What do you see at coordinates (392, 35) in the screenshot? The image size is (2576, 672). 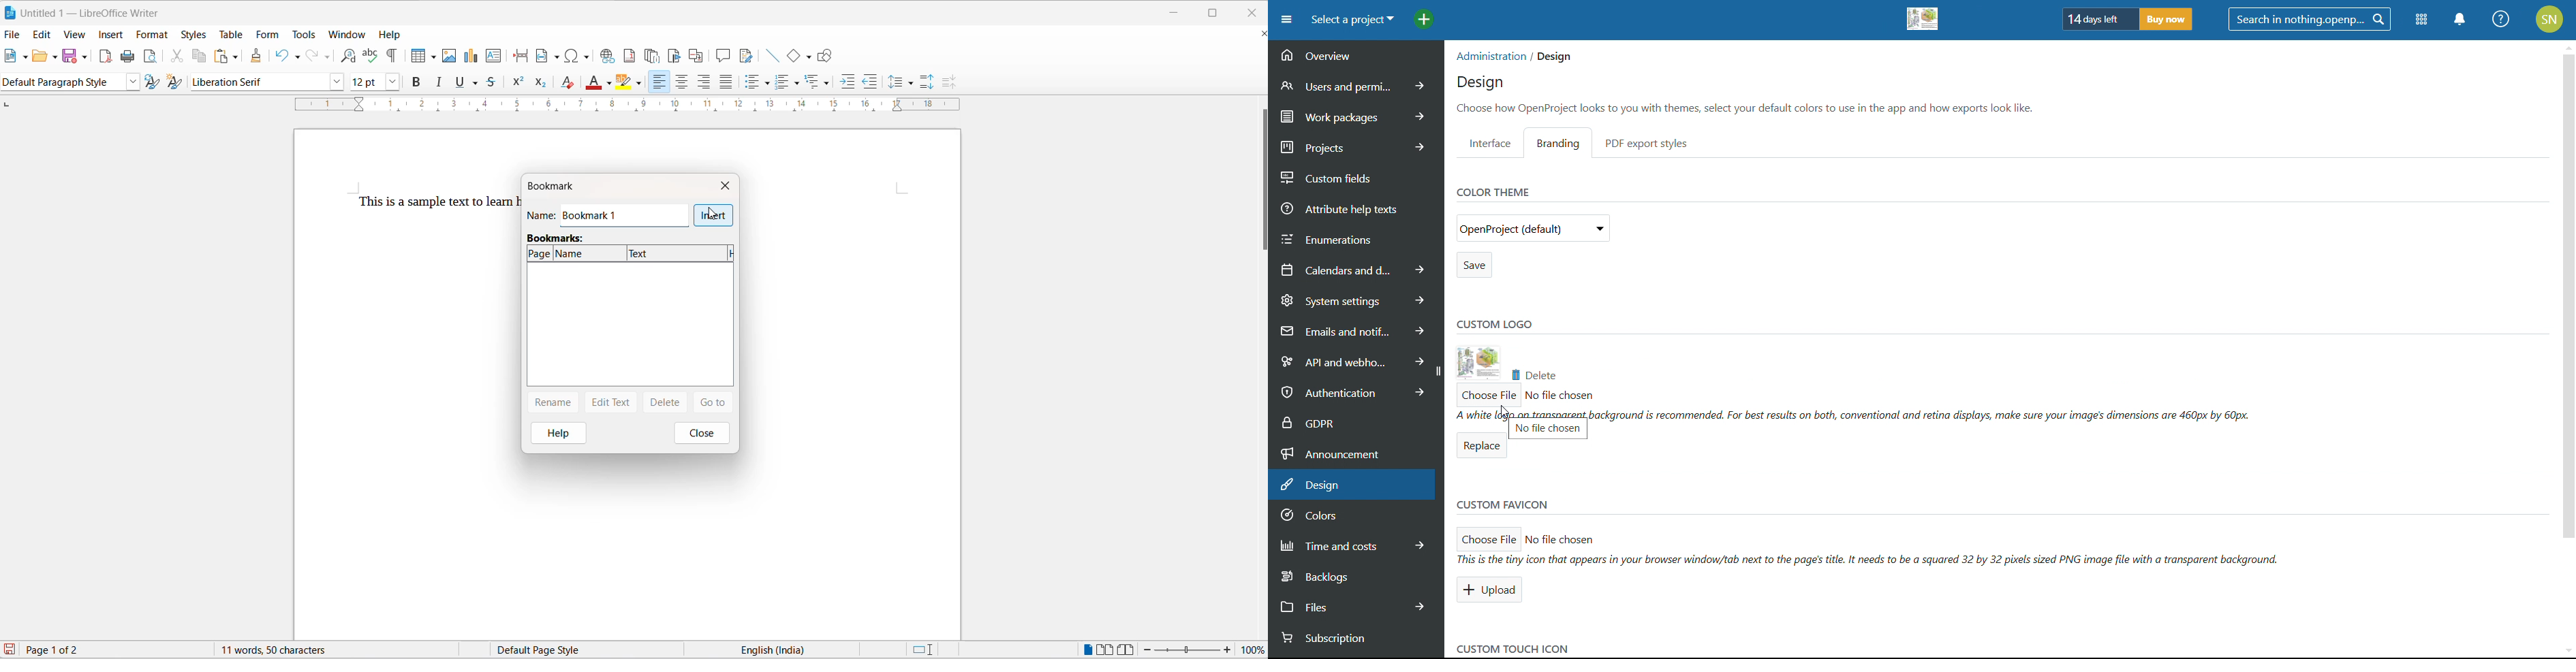 I see `help` at bounding box center [392, 35].